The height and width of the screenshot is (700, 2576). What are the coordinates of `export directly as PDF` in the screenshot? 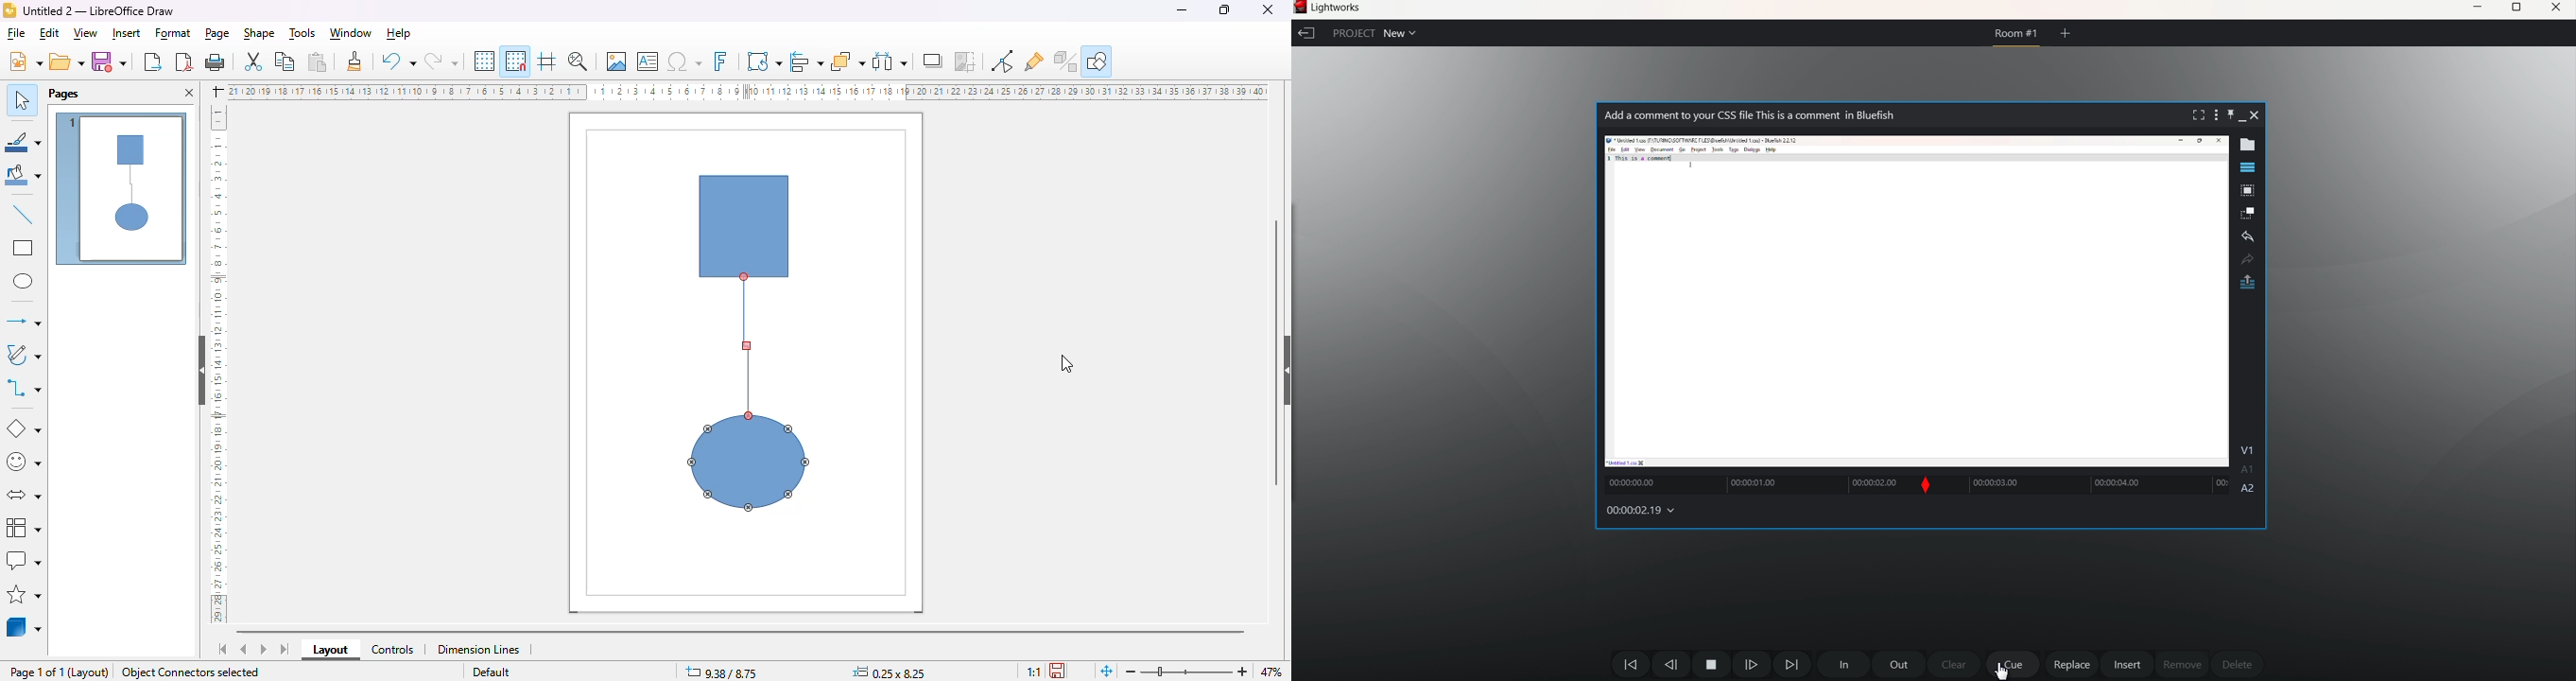 It's located at (185, 61).